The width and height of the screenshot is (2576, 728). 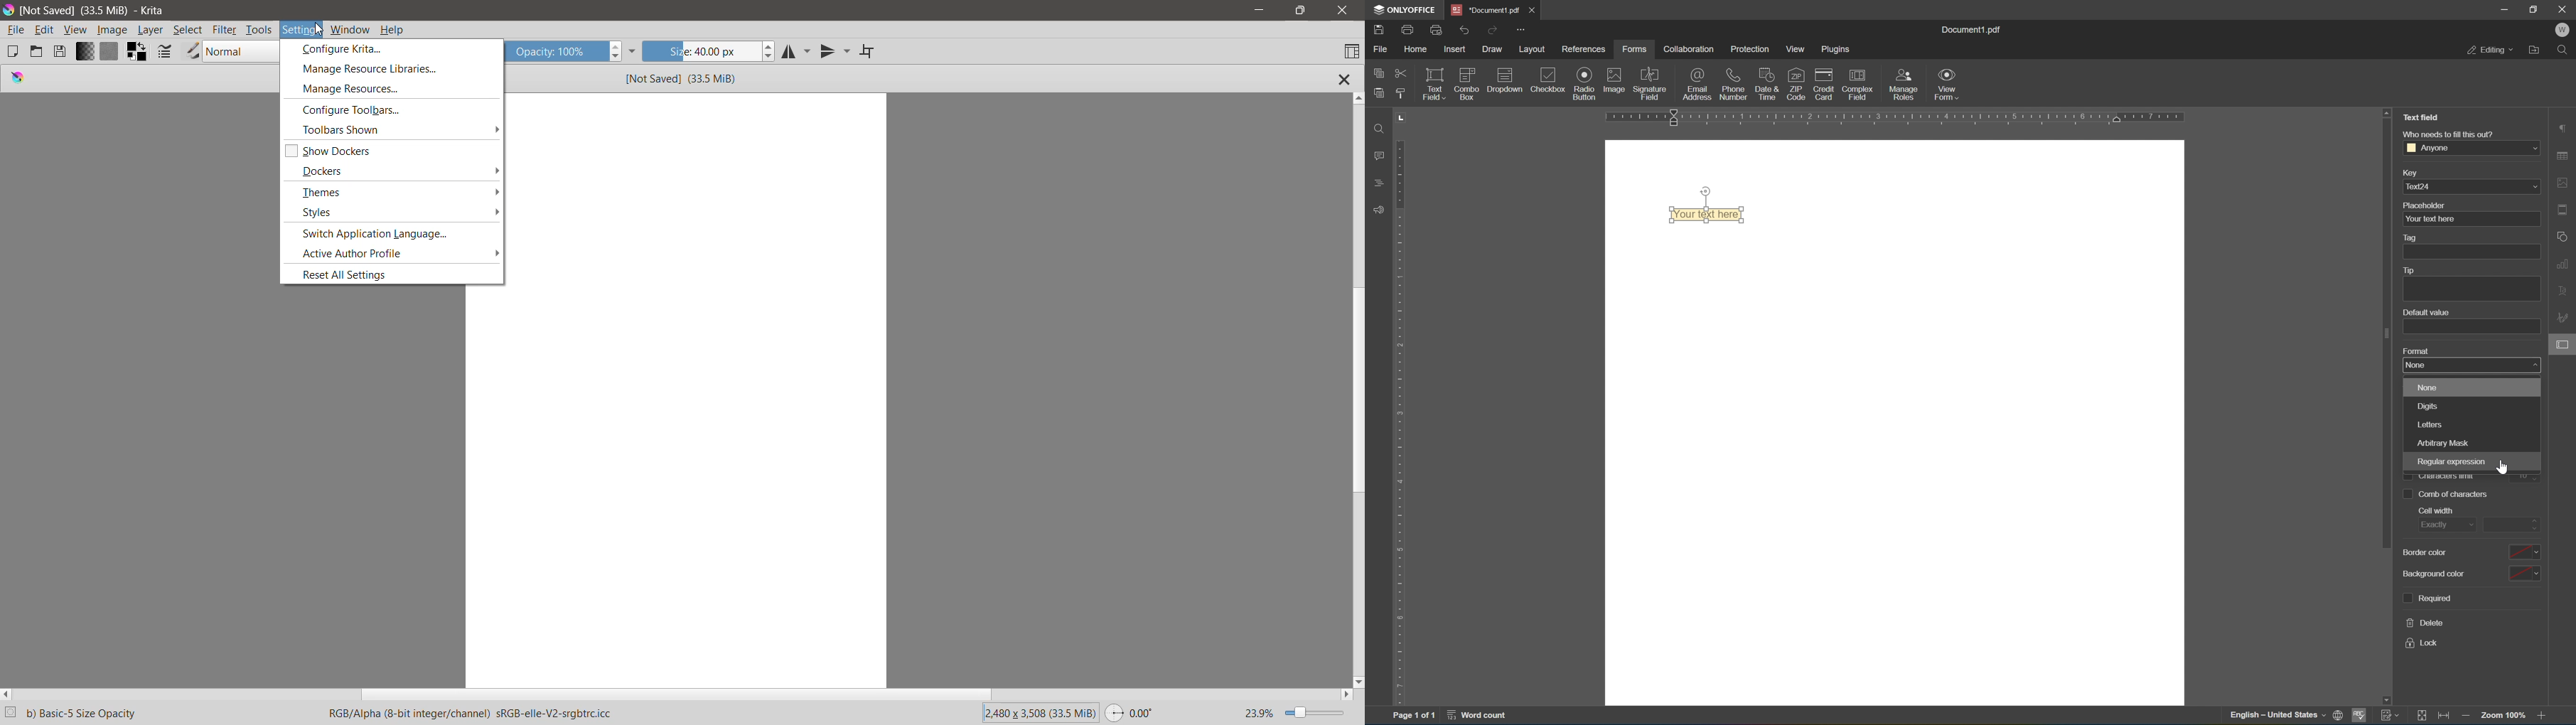 I want to click on minimize, so click(x=2504, y=9).